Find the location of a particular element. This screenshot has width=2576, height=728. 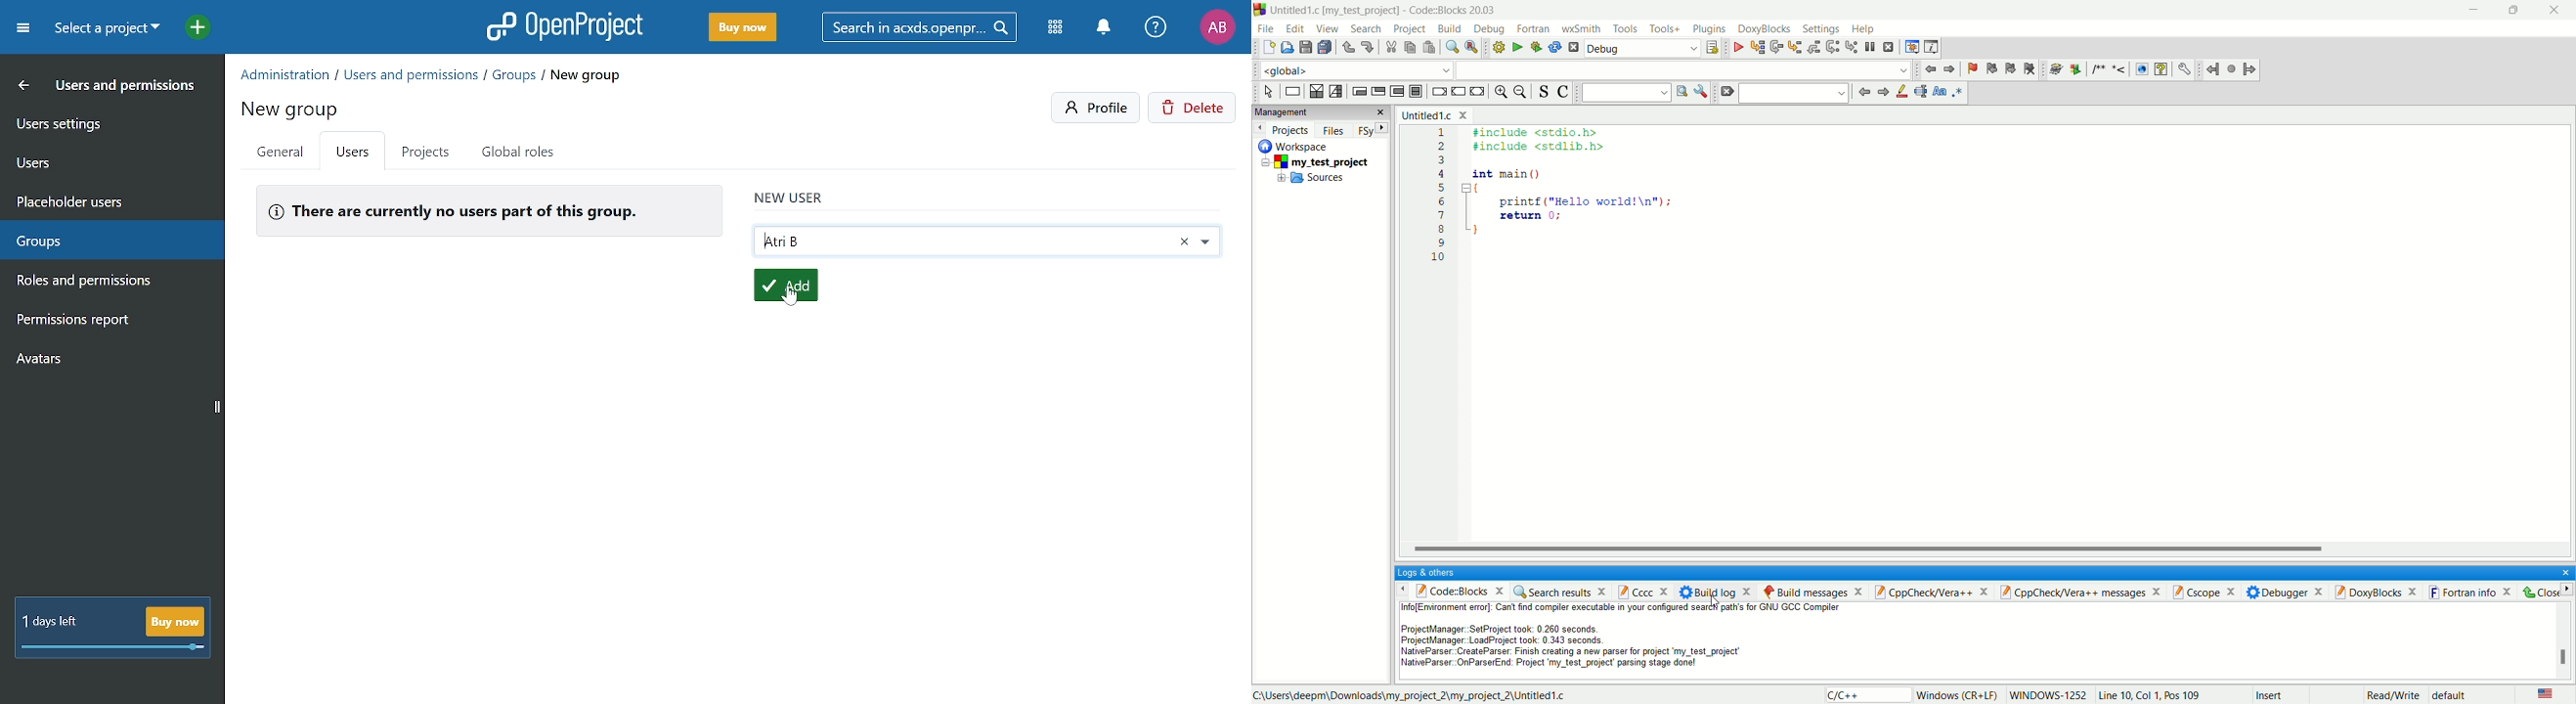

toggle comment is located at coordinates (1561, 92).